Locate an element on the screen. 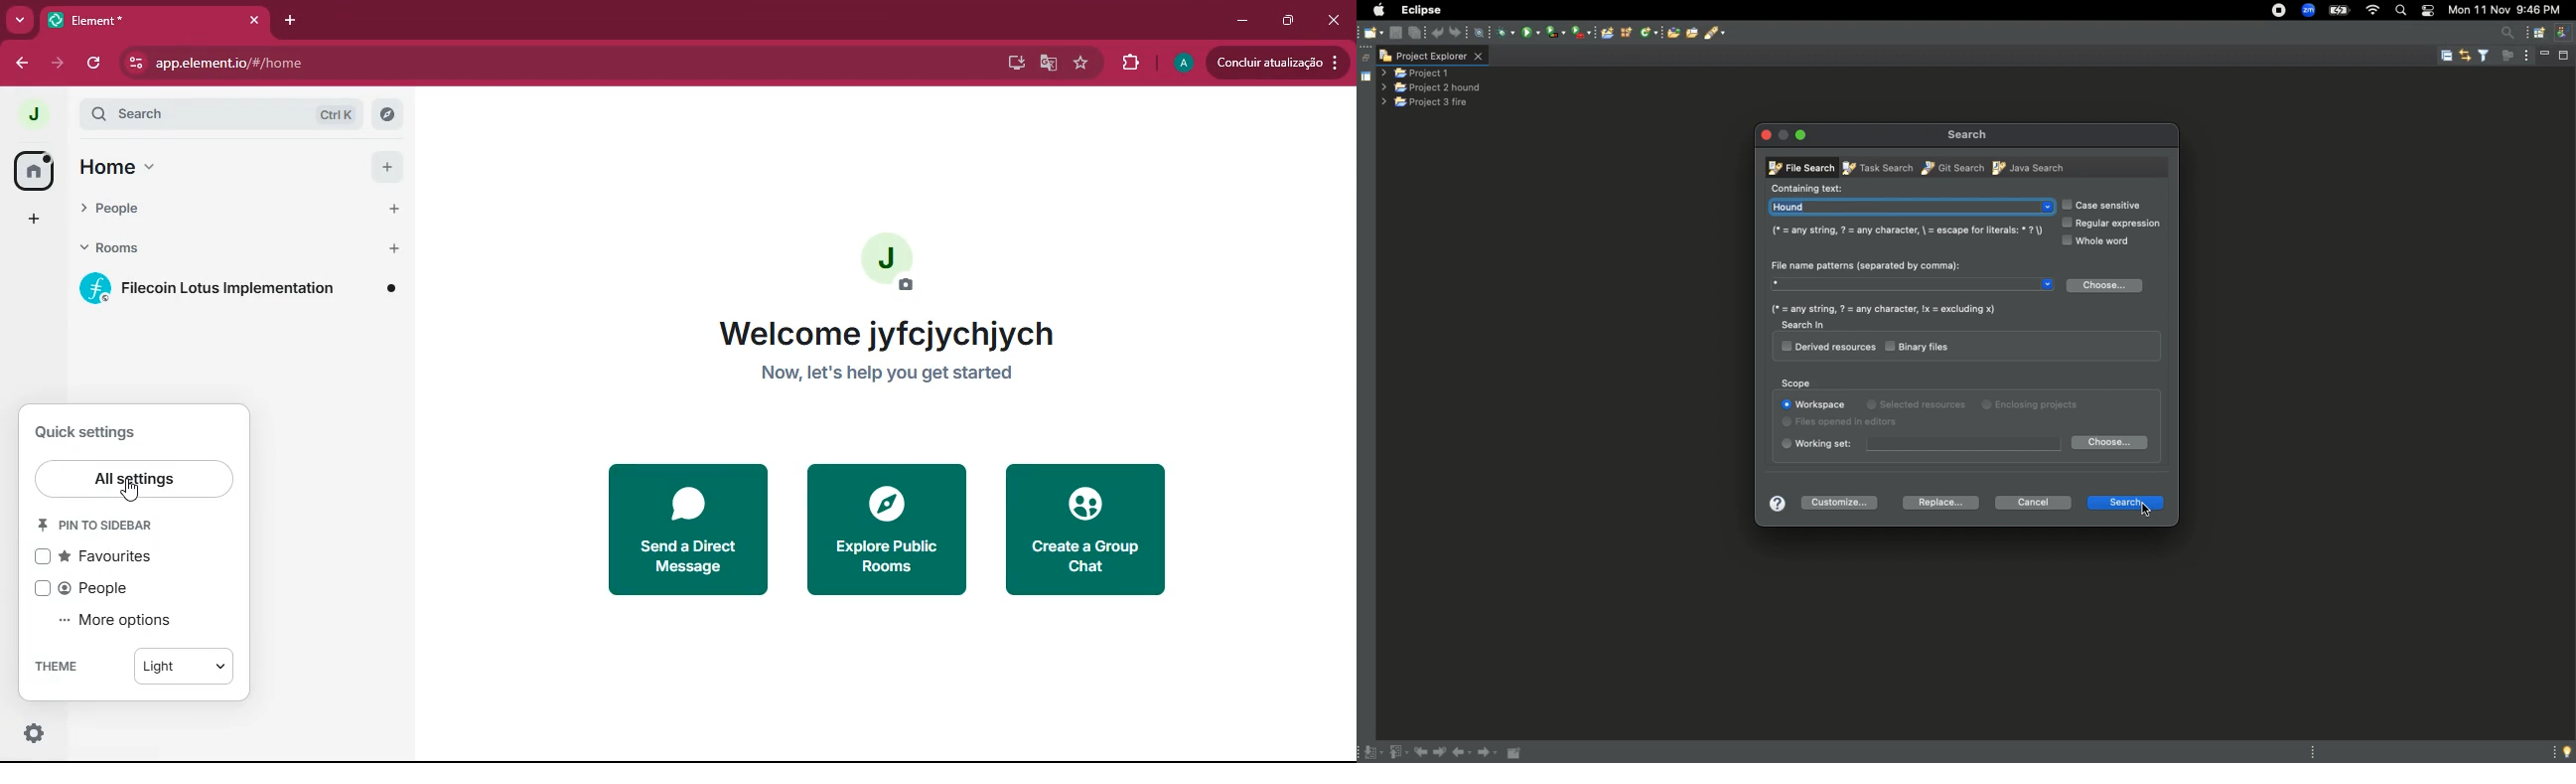  theme is located at coordinates (52, 667).